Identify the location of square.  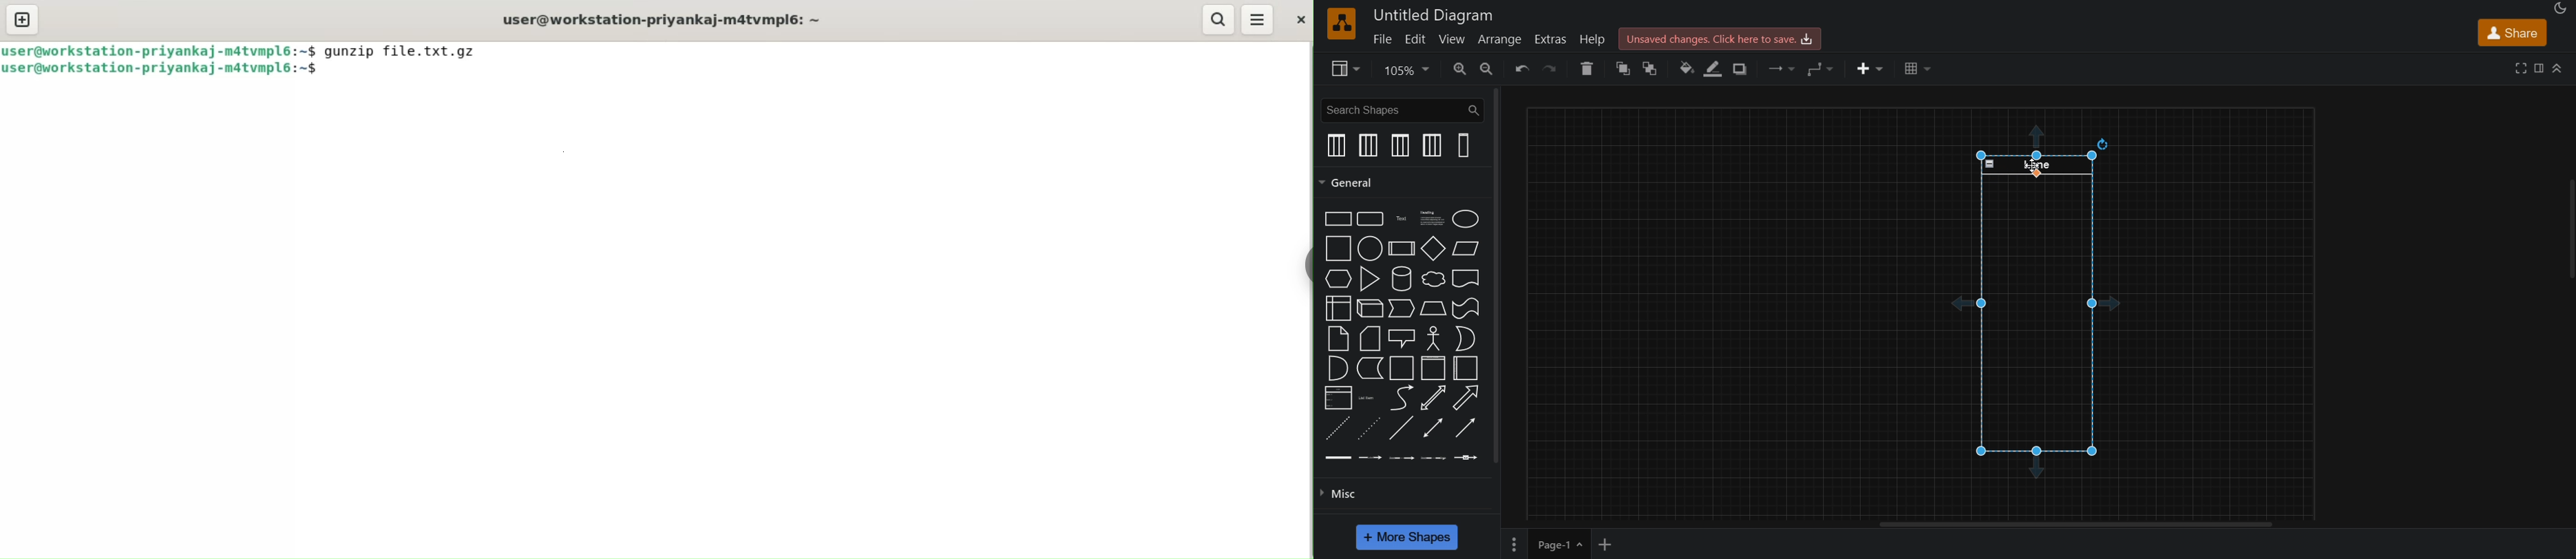
(1336, 249).